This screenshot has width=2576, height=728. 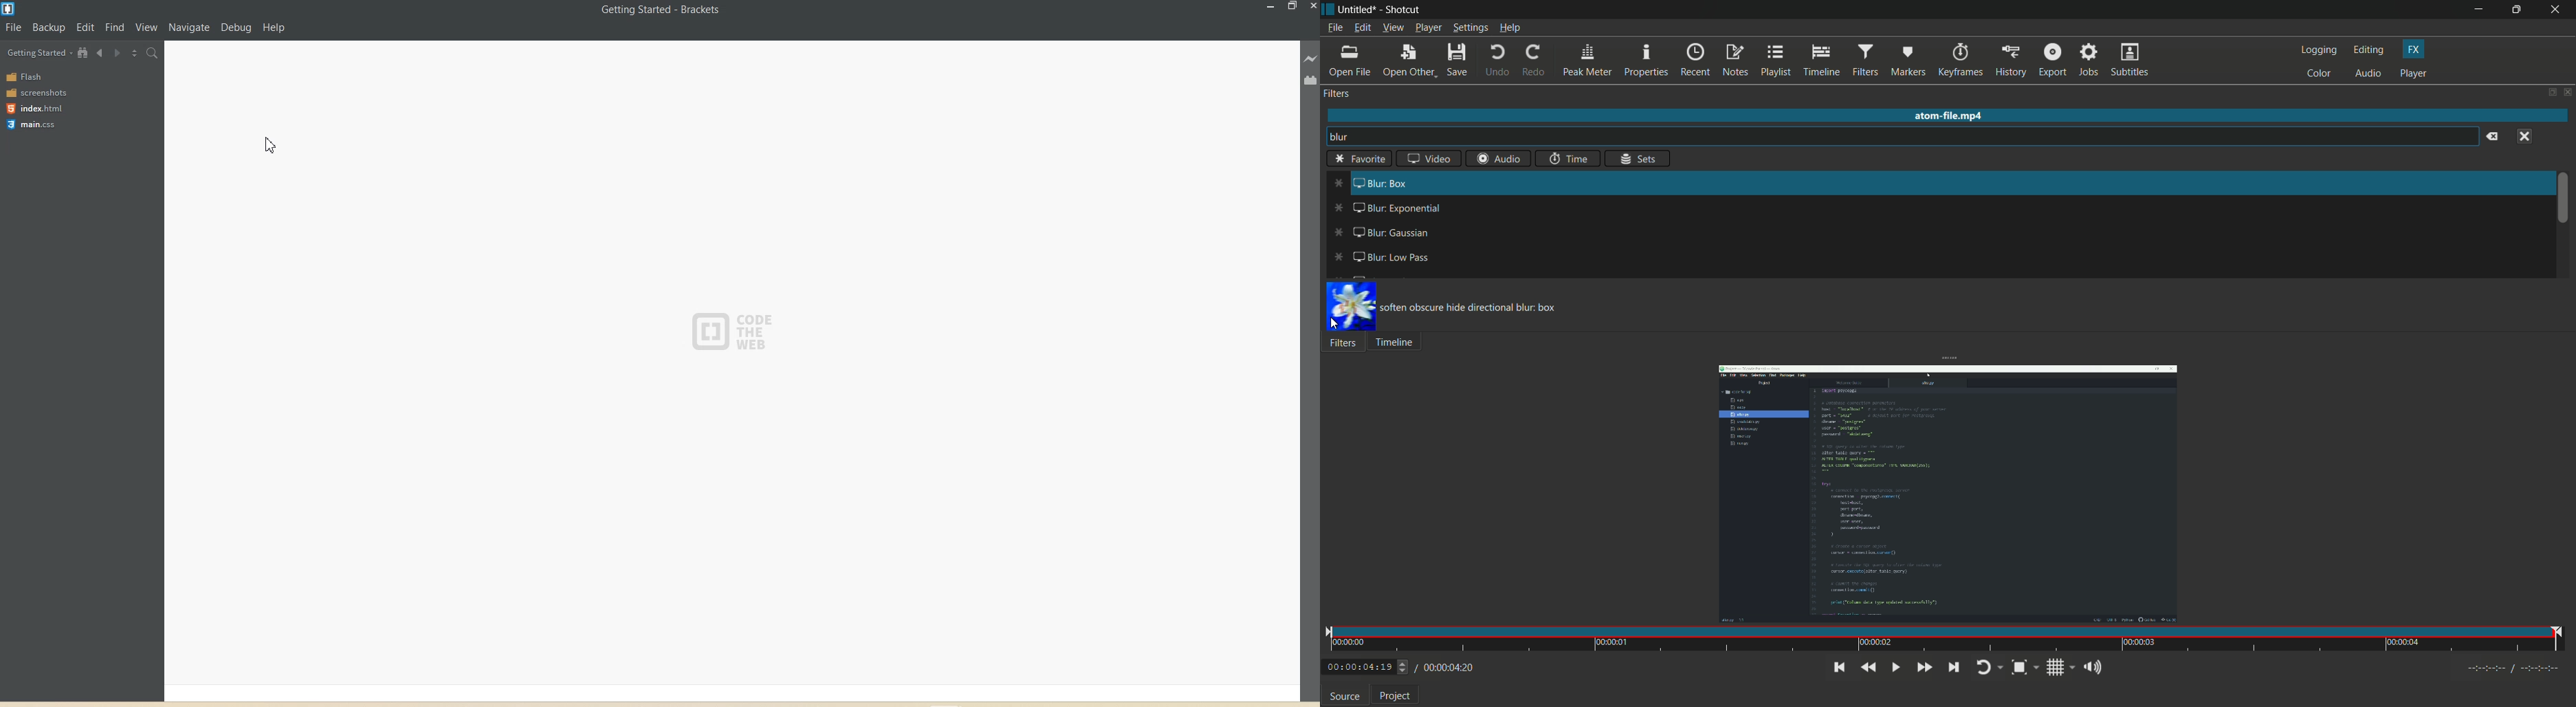 I want to click on subtitles, so click(x=2129, y=61).